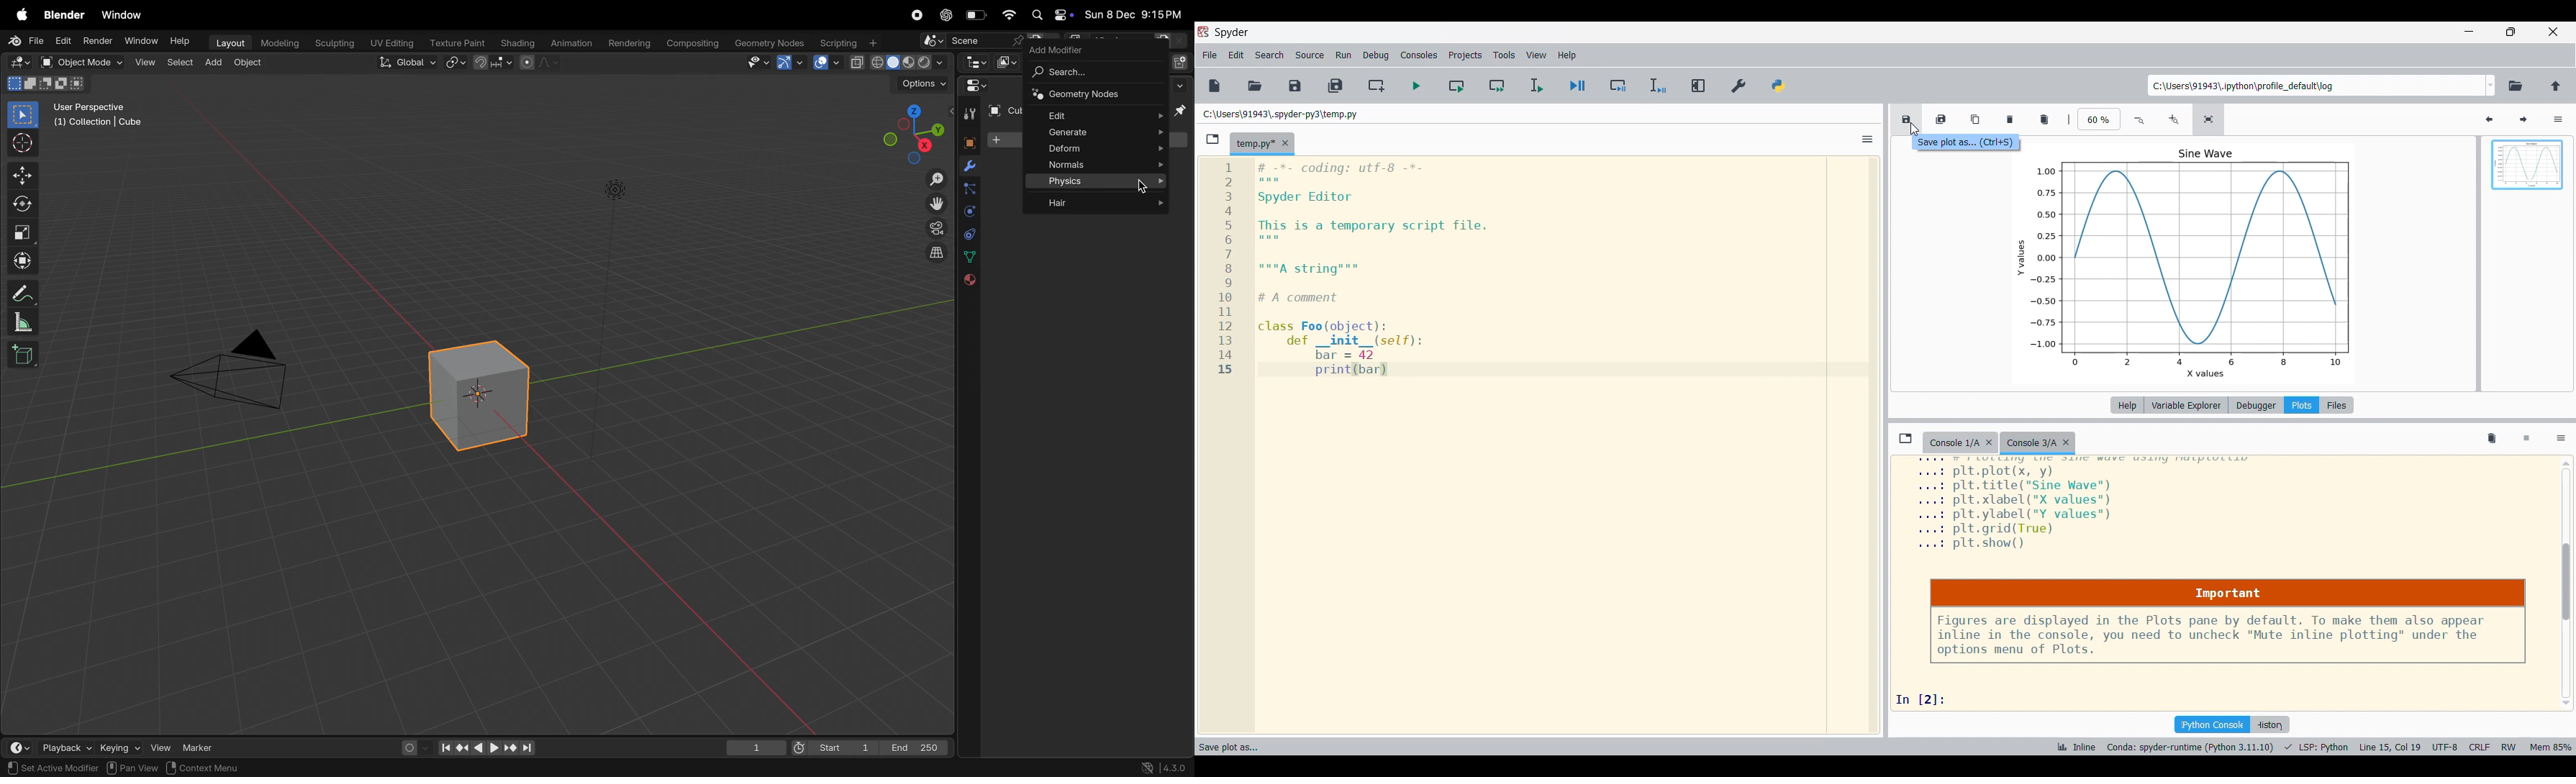  Describe the element at coordinates (2187, 405) in the screenshot. I see `Variable explorer` at that location.